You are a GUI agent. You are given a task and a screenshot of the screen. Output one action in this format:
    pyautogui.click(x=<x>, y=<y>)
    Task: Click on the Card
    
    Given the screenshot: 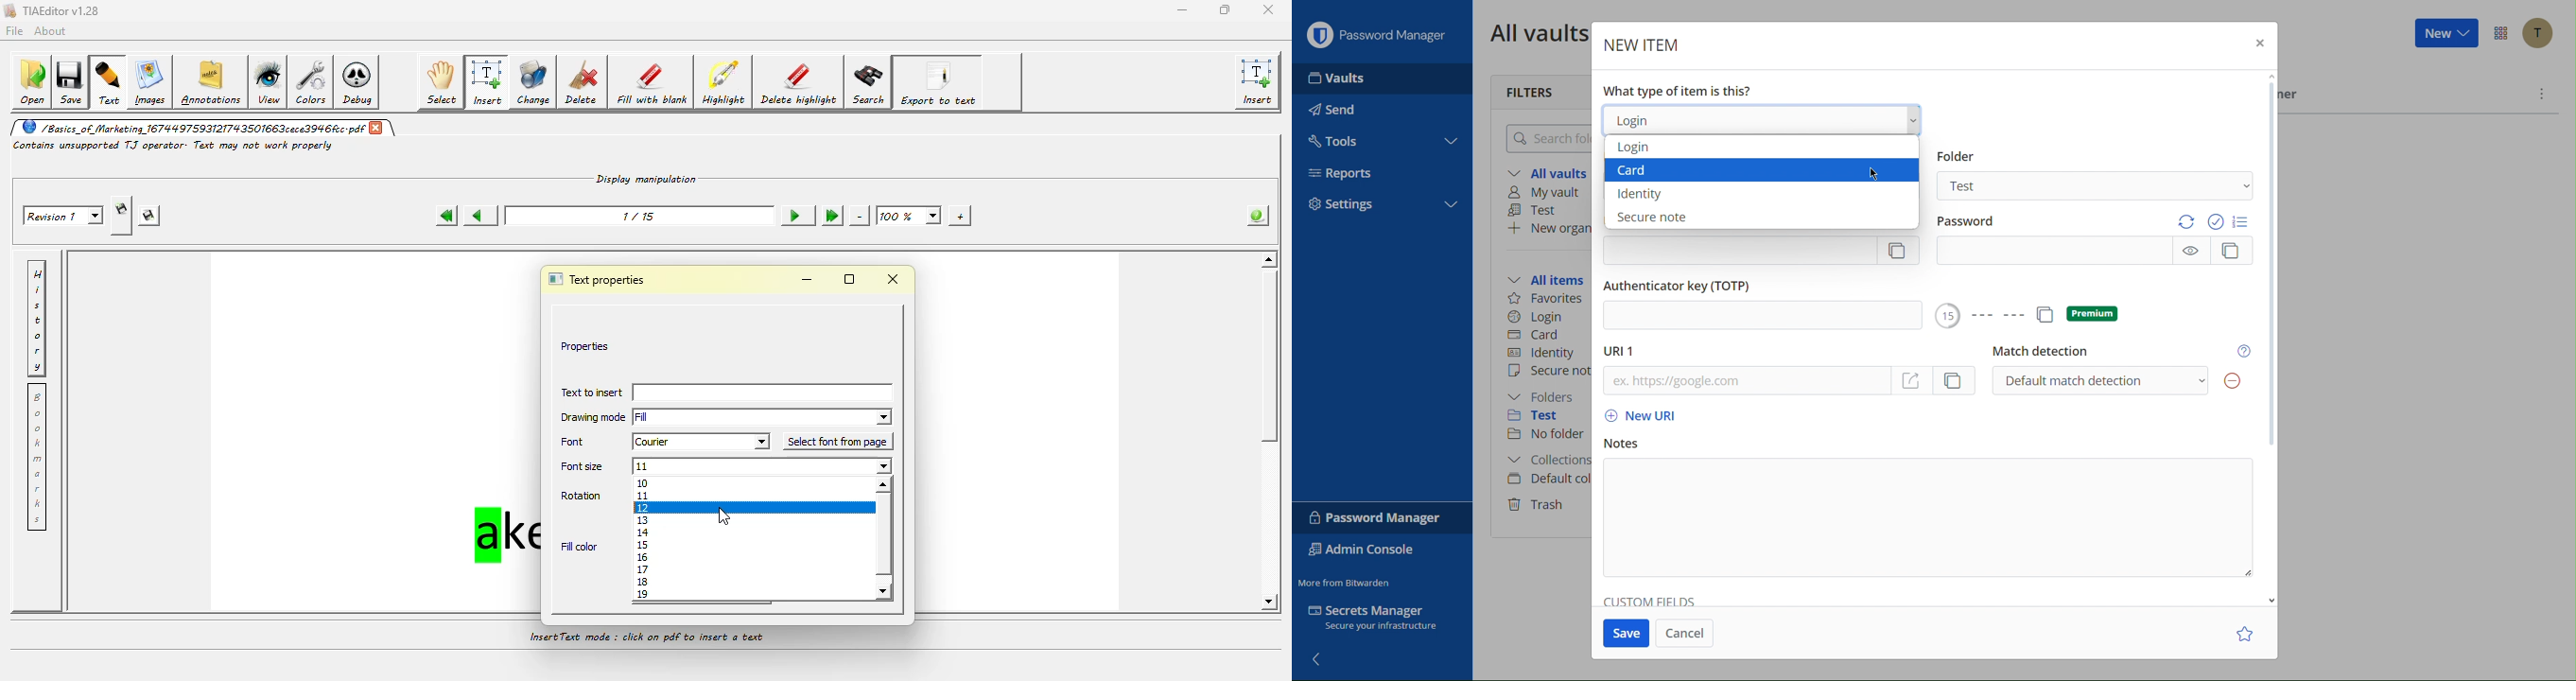 What is the action you would take?
    pyautogui.click(x=1541, y=336)
    